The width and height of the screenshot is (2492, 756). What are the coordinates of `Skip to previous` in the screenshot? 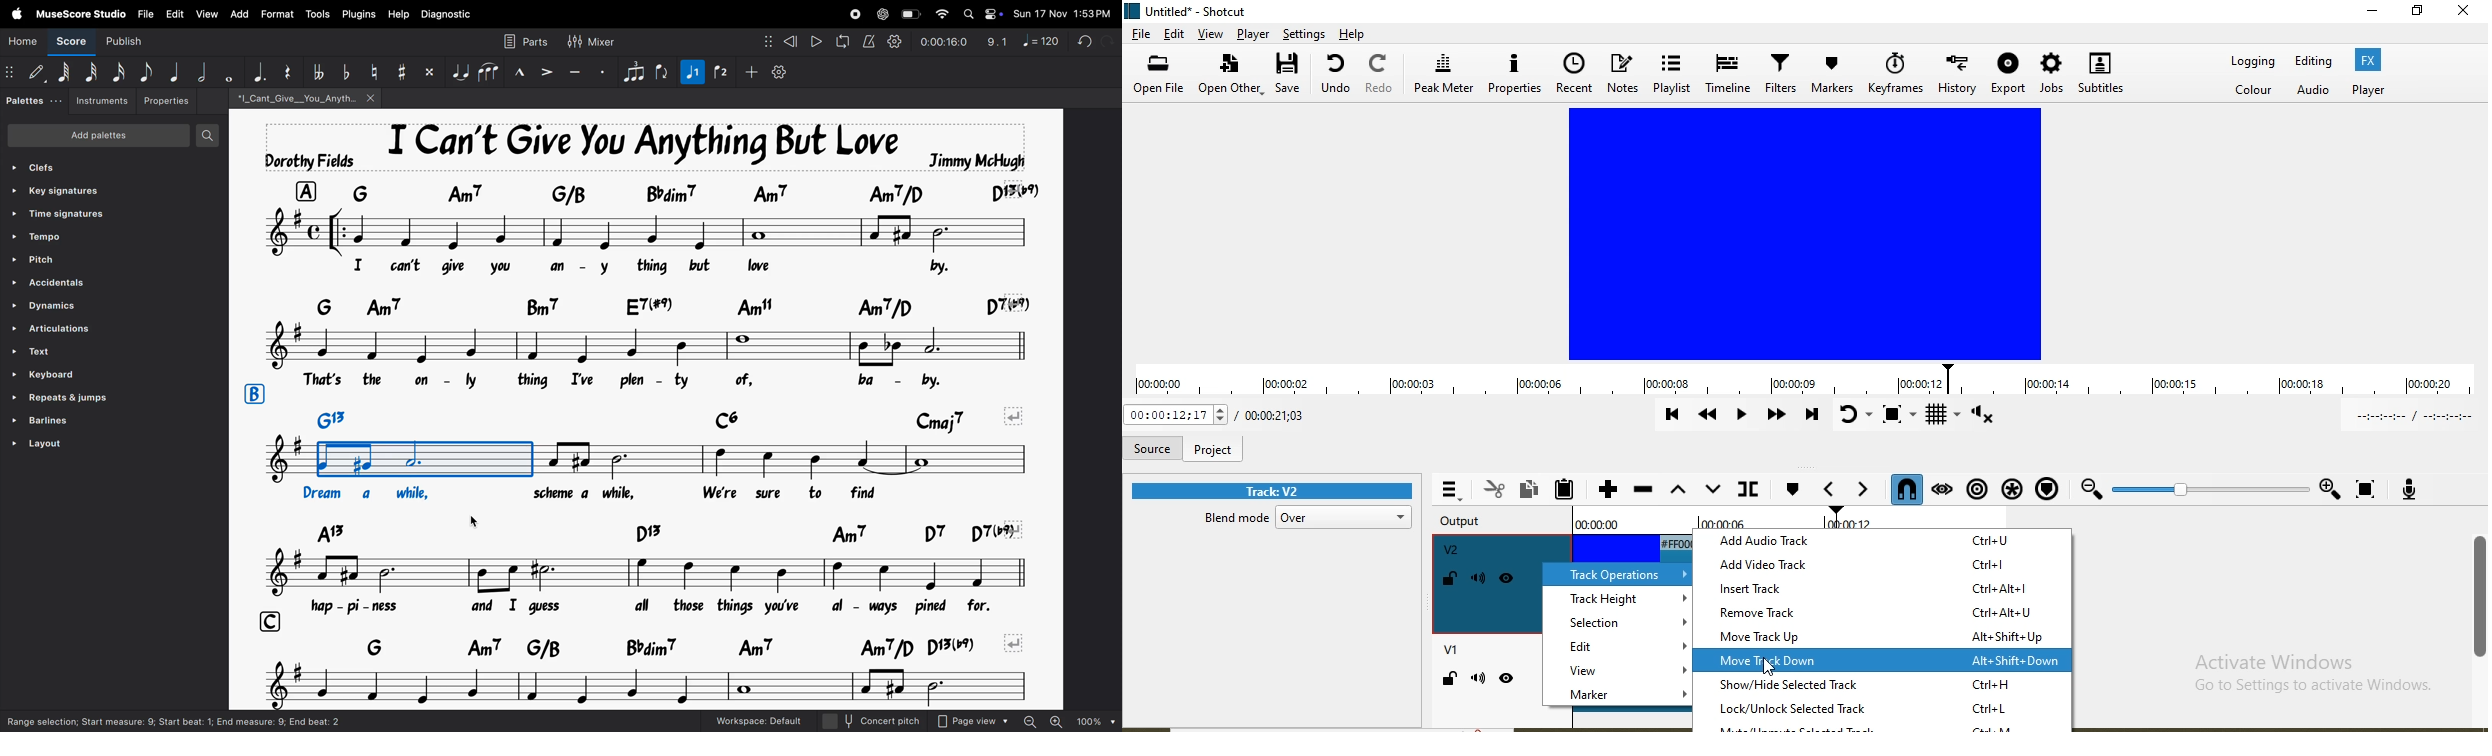 It's located at (1671, 414).